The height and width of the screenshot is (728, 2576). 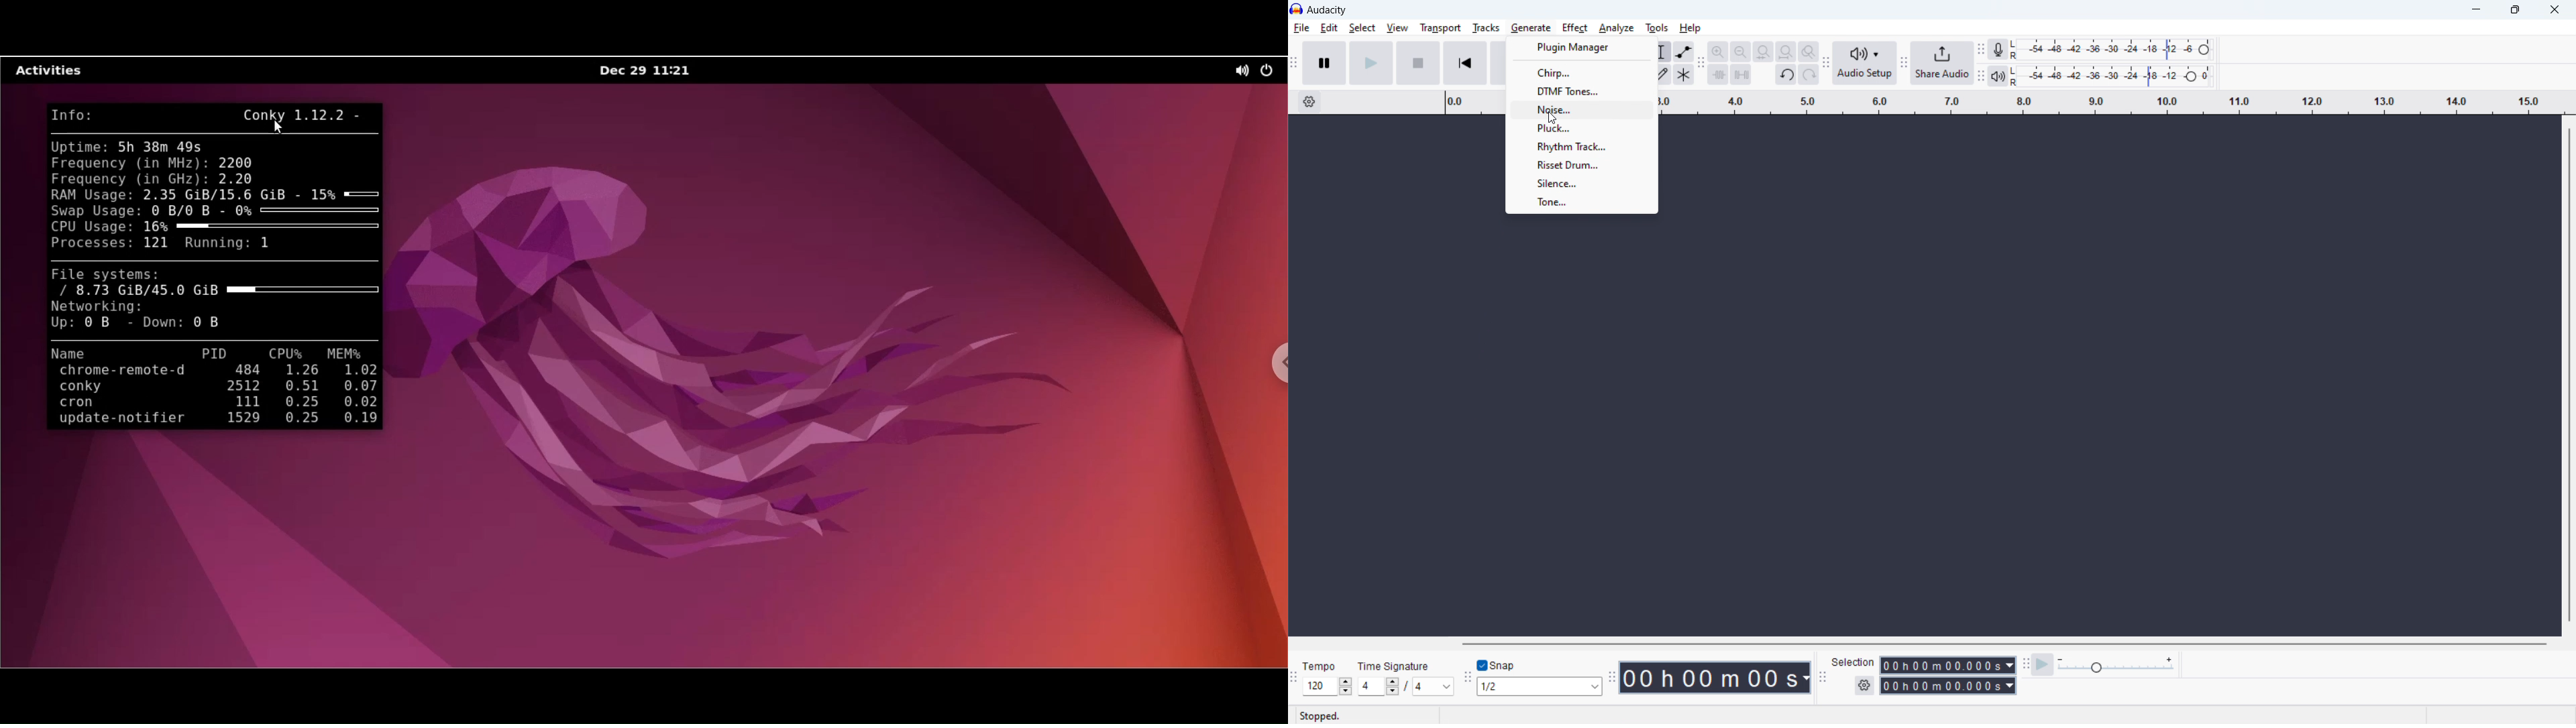 What do you see at coordinates (1465, 63) in the screenshot?
I see `skip to start` at bounding box center [1465, 63].